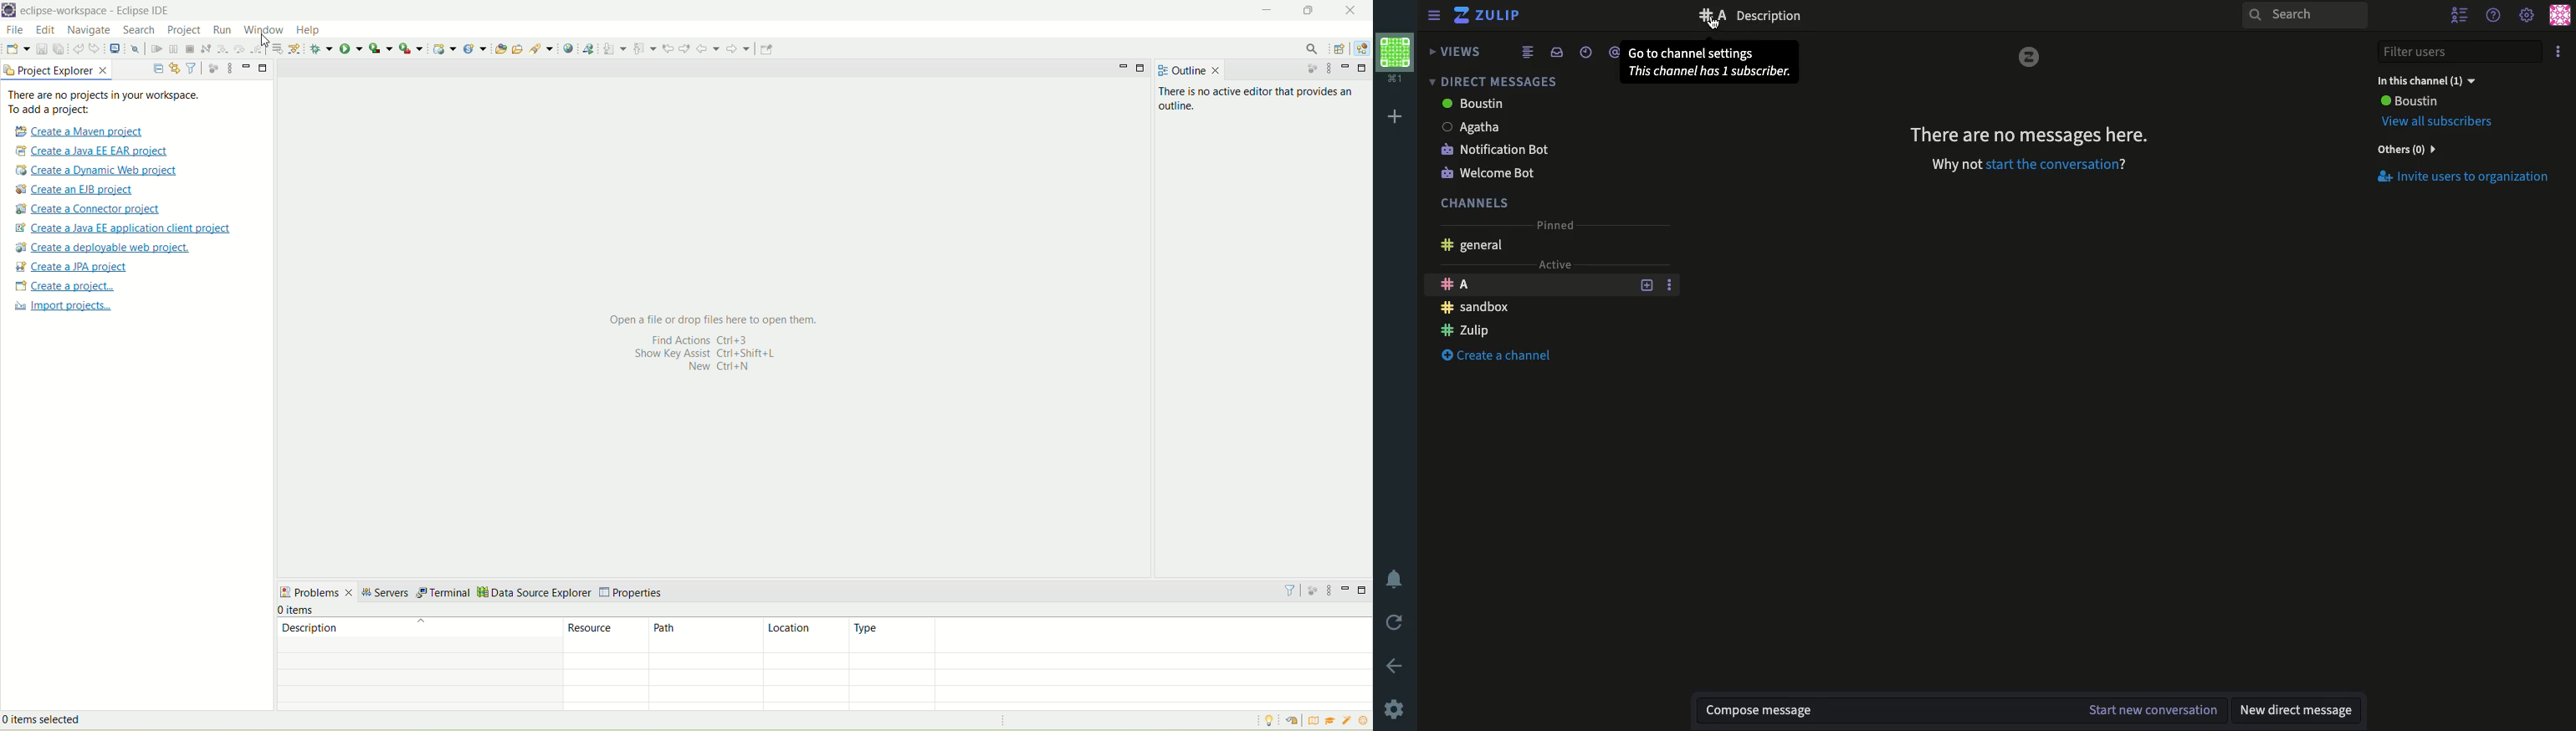 This screenshot has height=756, width=2576. Describe the element at coordinates (567, 48) in the screenshot. I see `open web browser` at that location.